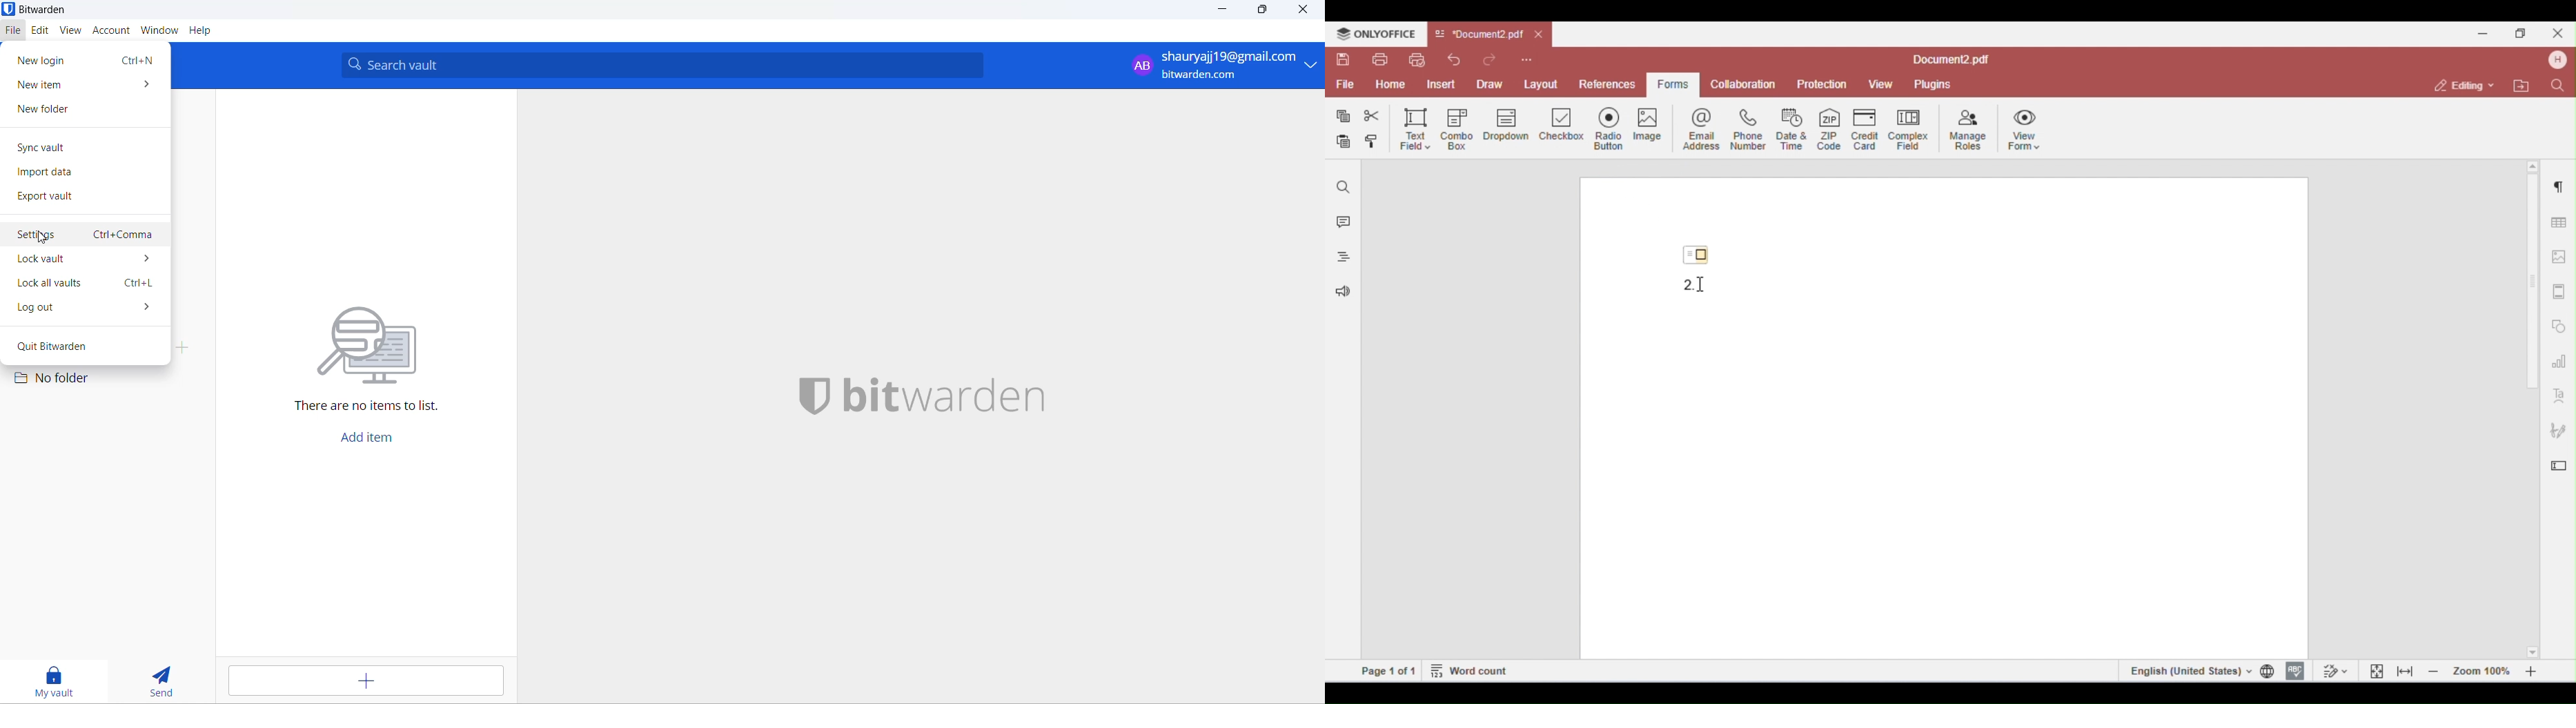 This screenshot has height=728, width=2576. I want to click on Help, so click(200, 30).